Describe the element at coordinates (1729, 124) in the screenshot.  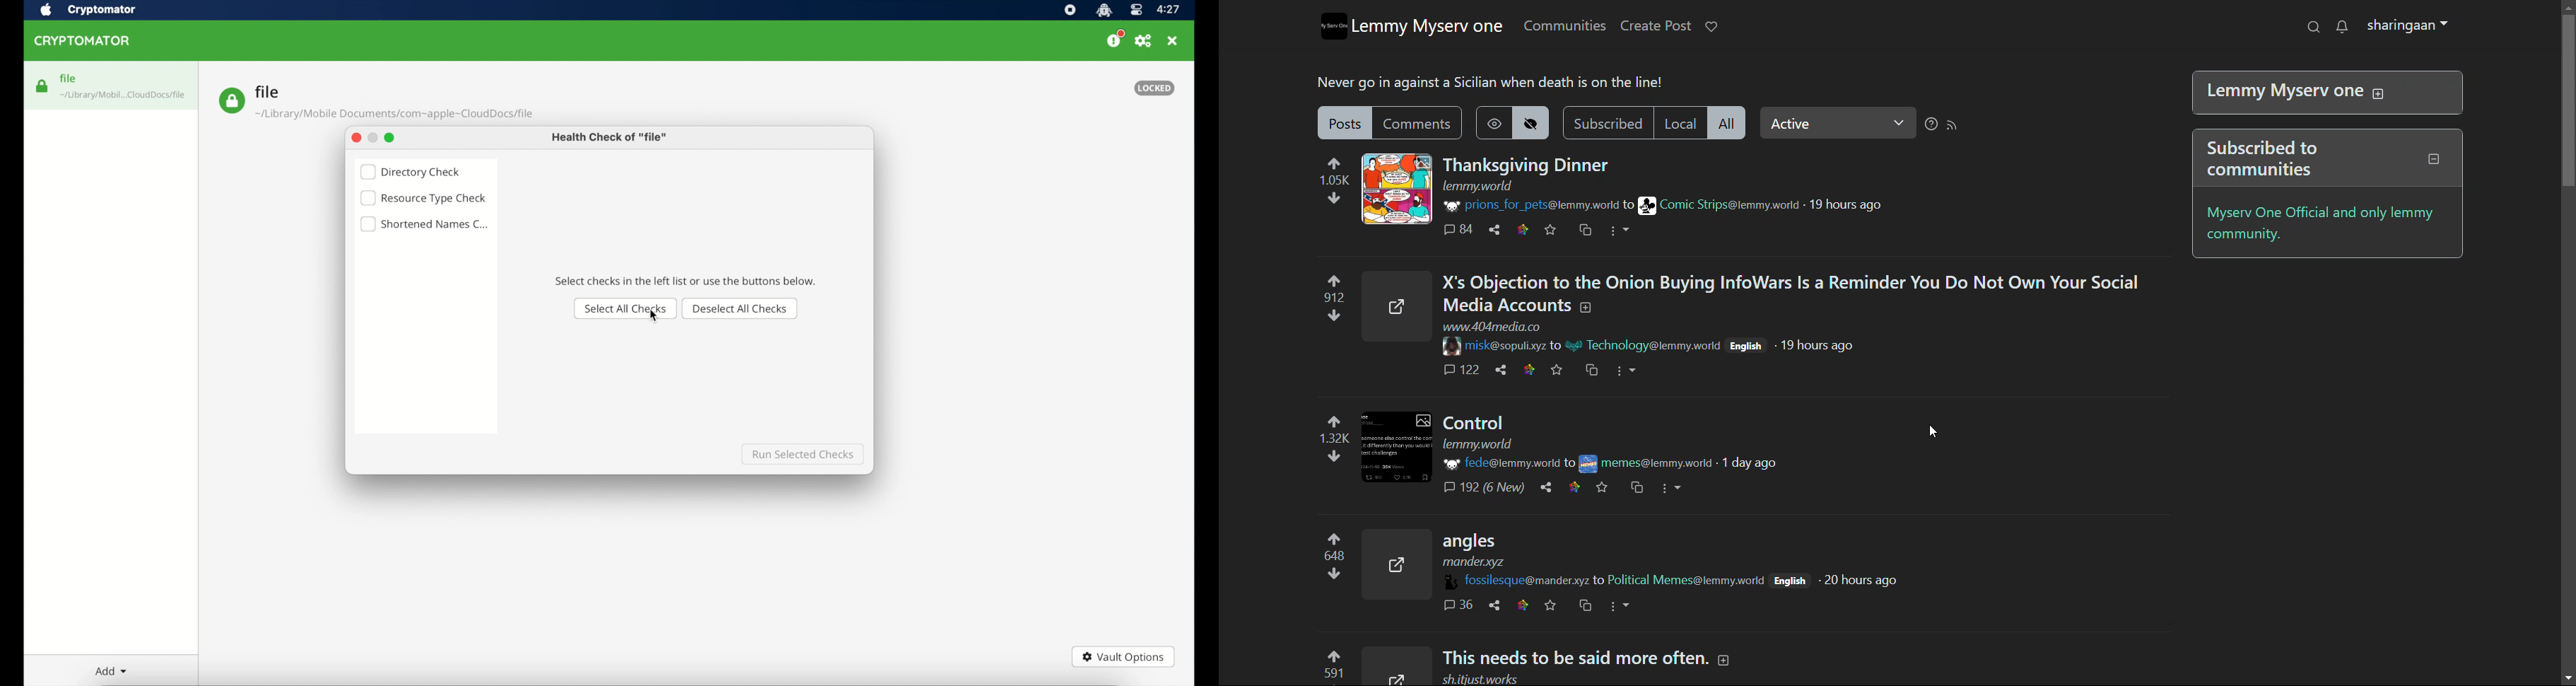
I see `all` at that location.